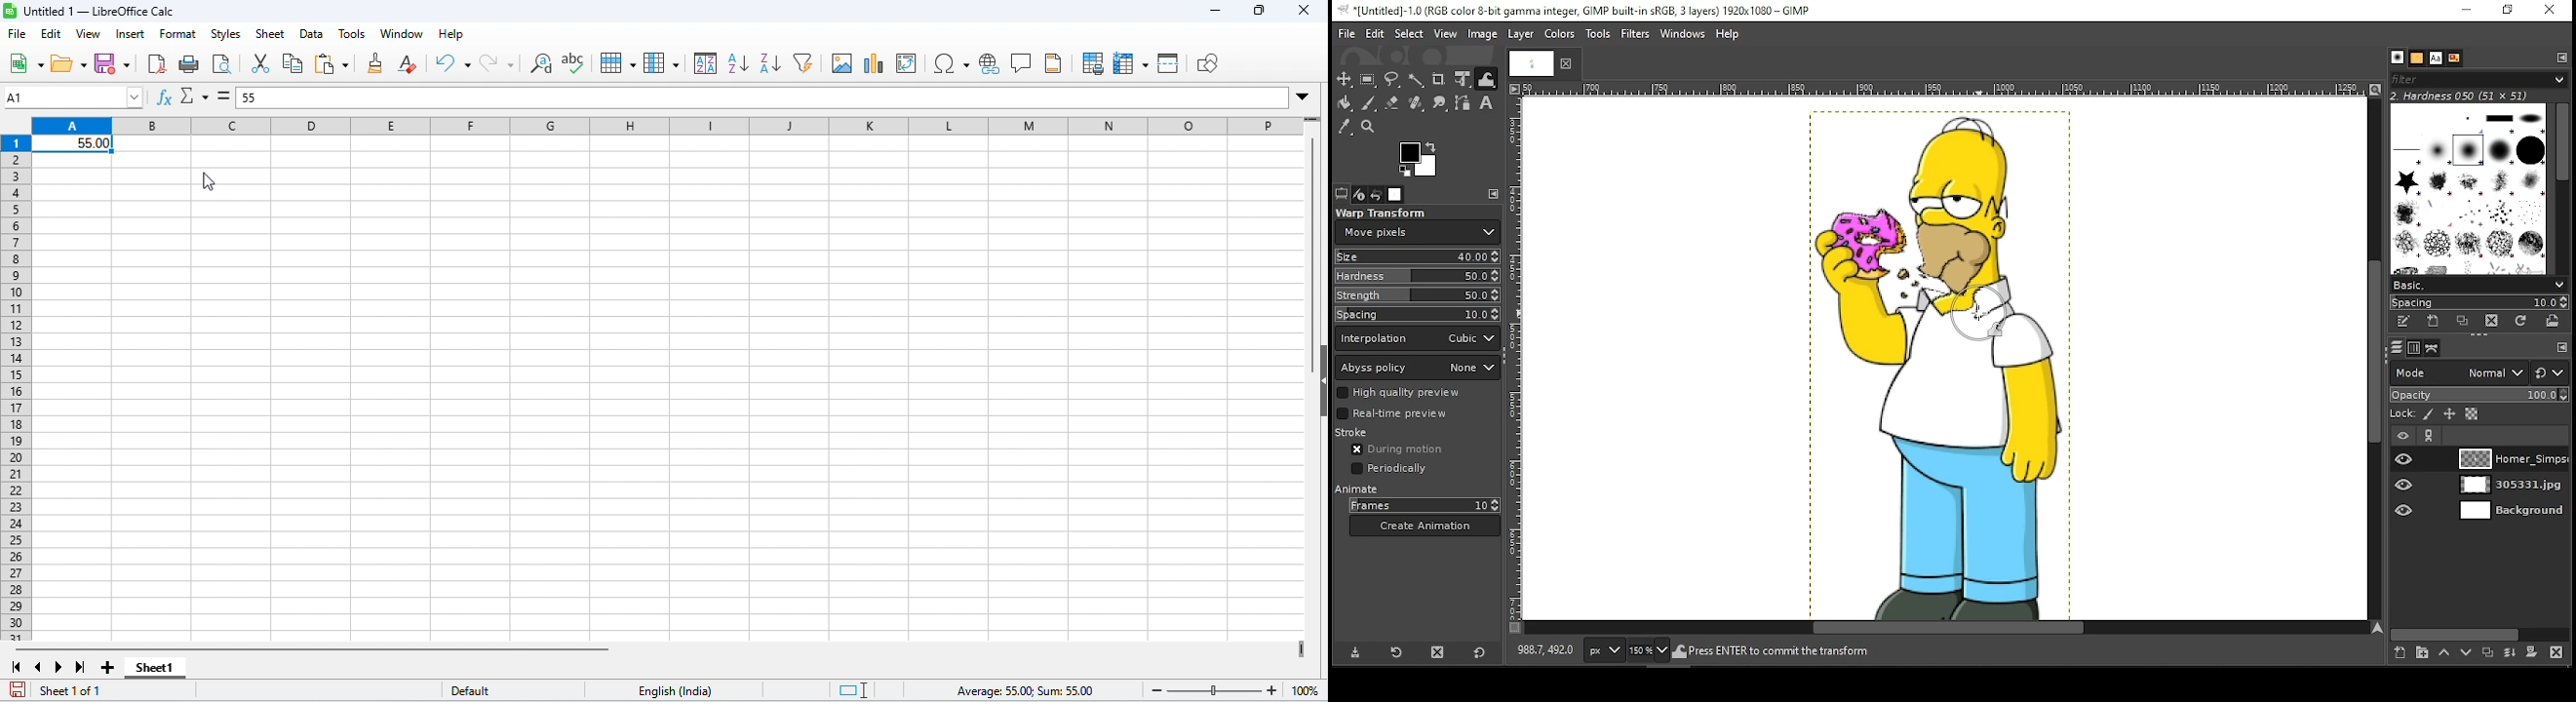  Describe the element at coordinates (2424, 654) in the screenshot. I see `create a new layer group` at that location.